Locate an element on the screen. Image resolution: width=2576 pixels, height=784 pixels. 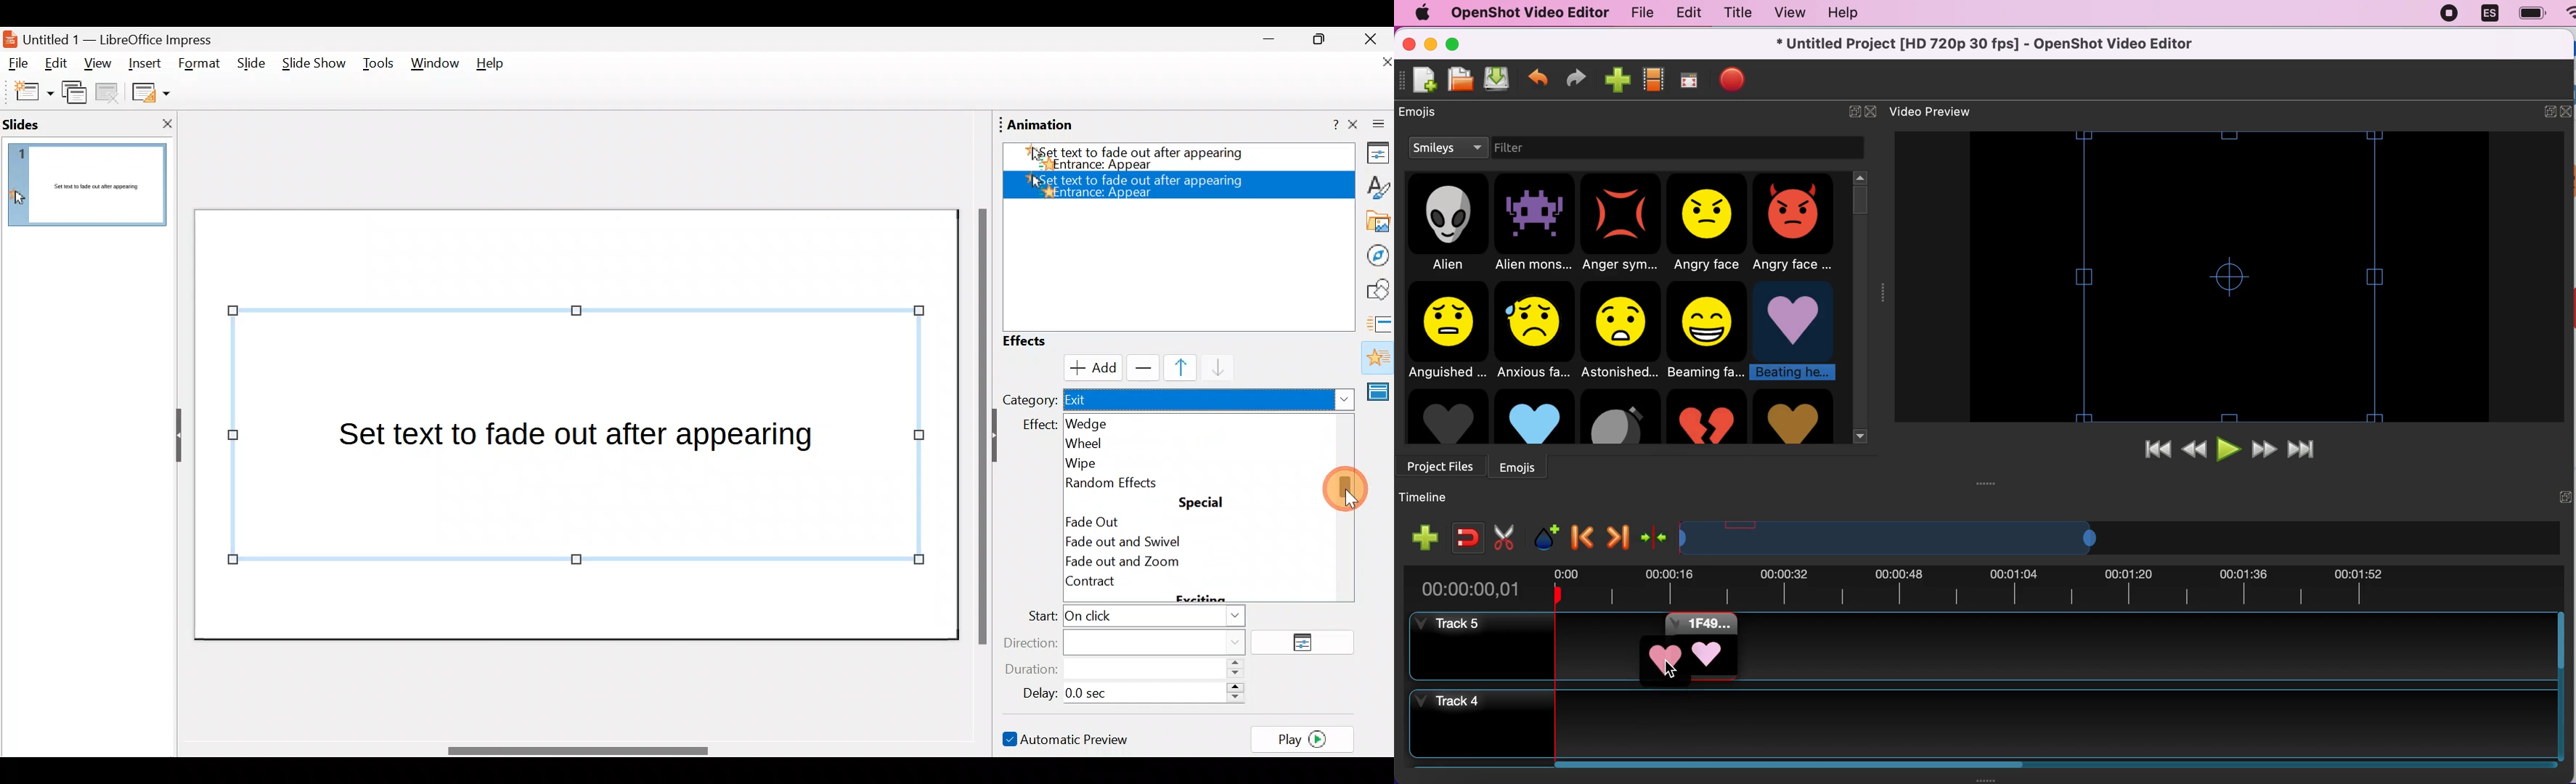
Remove effect is located at coordinates (1140, 367).